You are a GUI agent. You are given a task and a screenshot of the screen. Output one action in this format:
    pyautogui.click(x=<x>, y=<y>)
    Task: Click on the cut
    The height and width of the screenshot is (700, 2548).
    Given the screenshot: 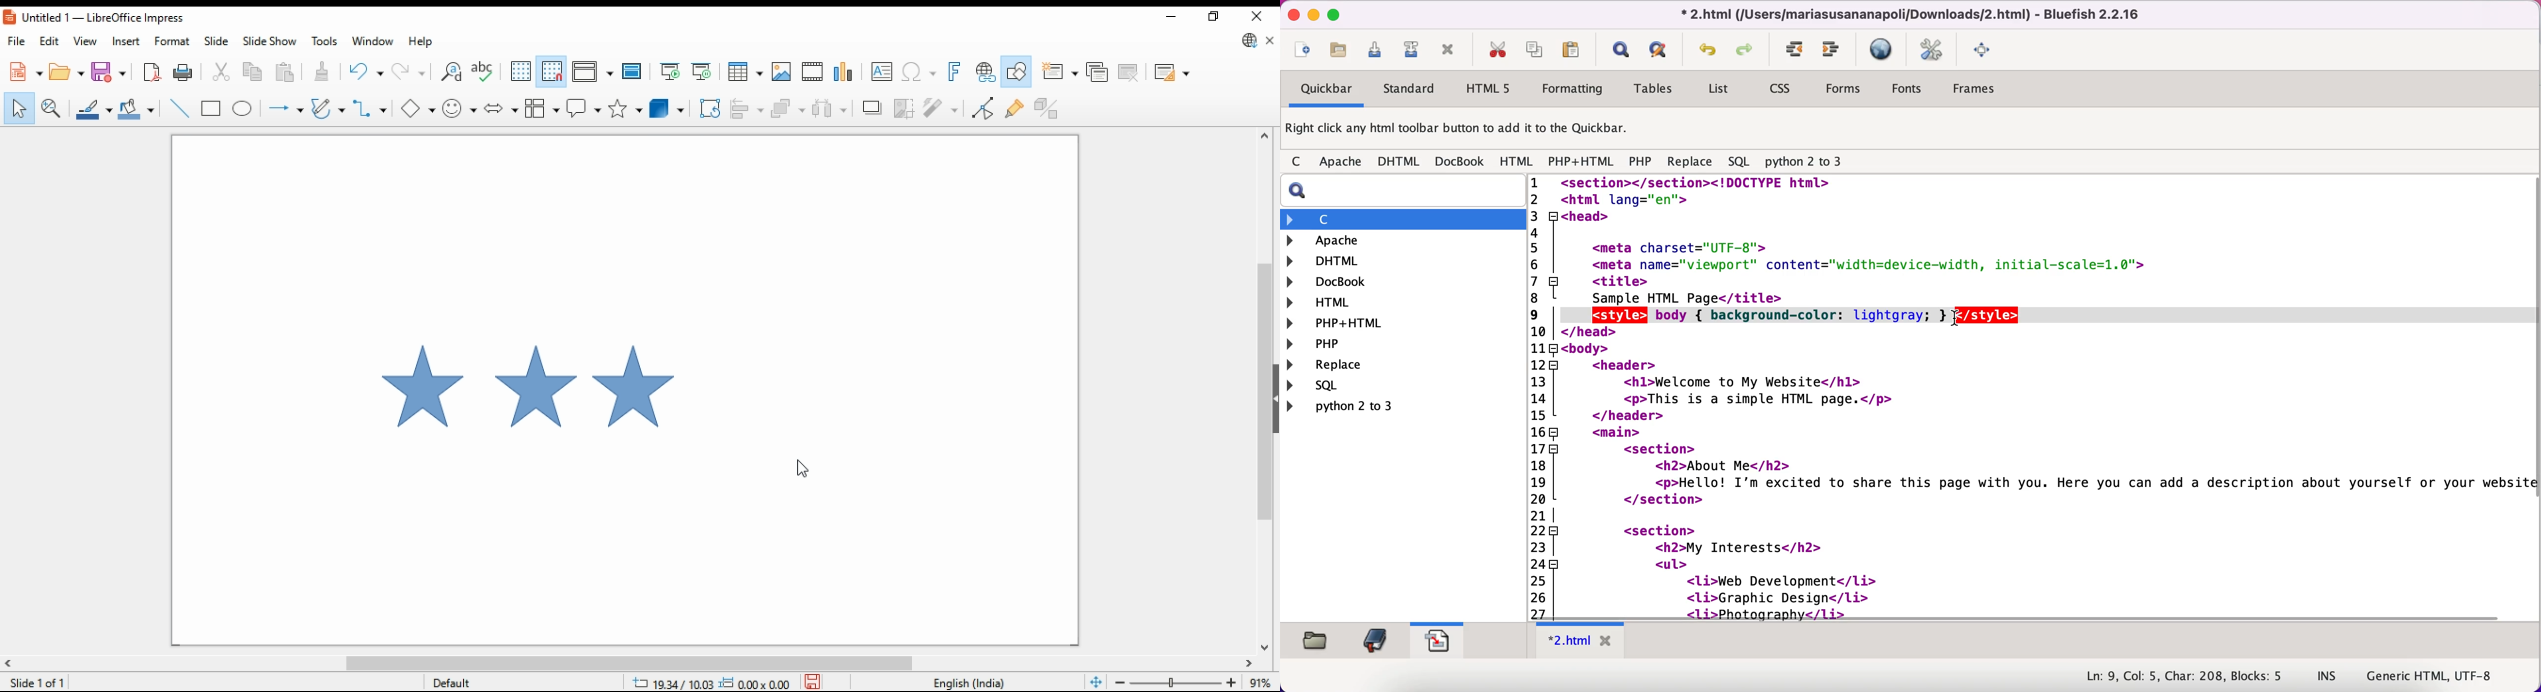 What is the action you would take?
    pyautogui.click(x=224, y=71)
    